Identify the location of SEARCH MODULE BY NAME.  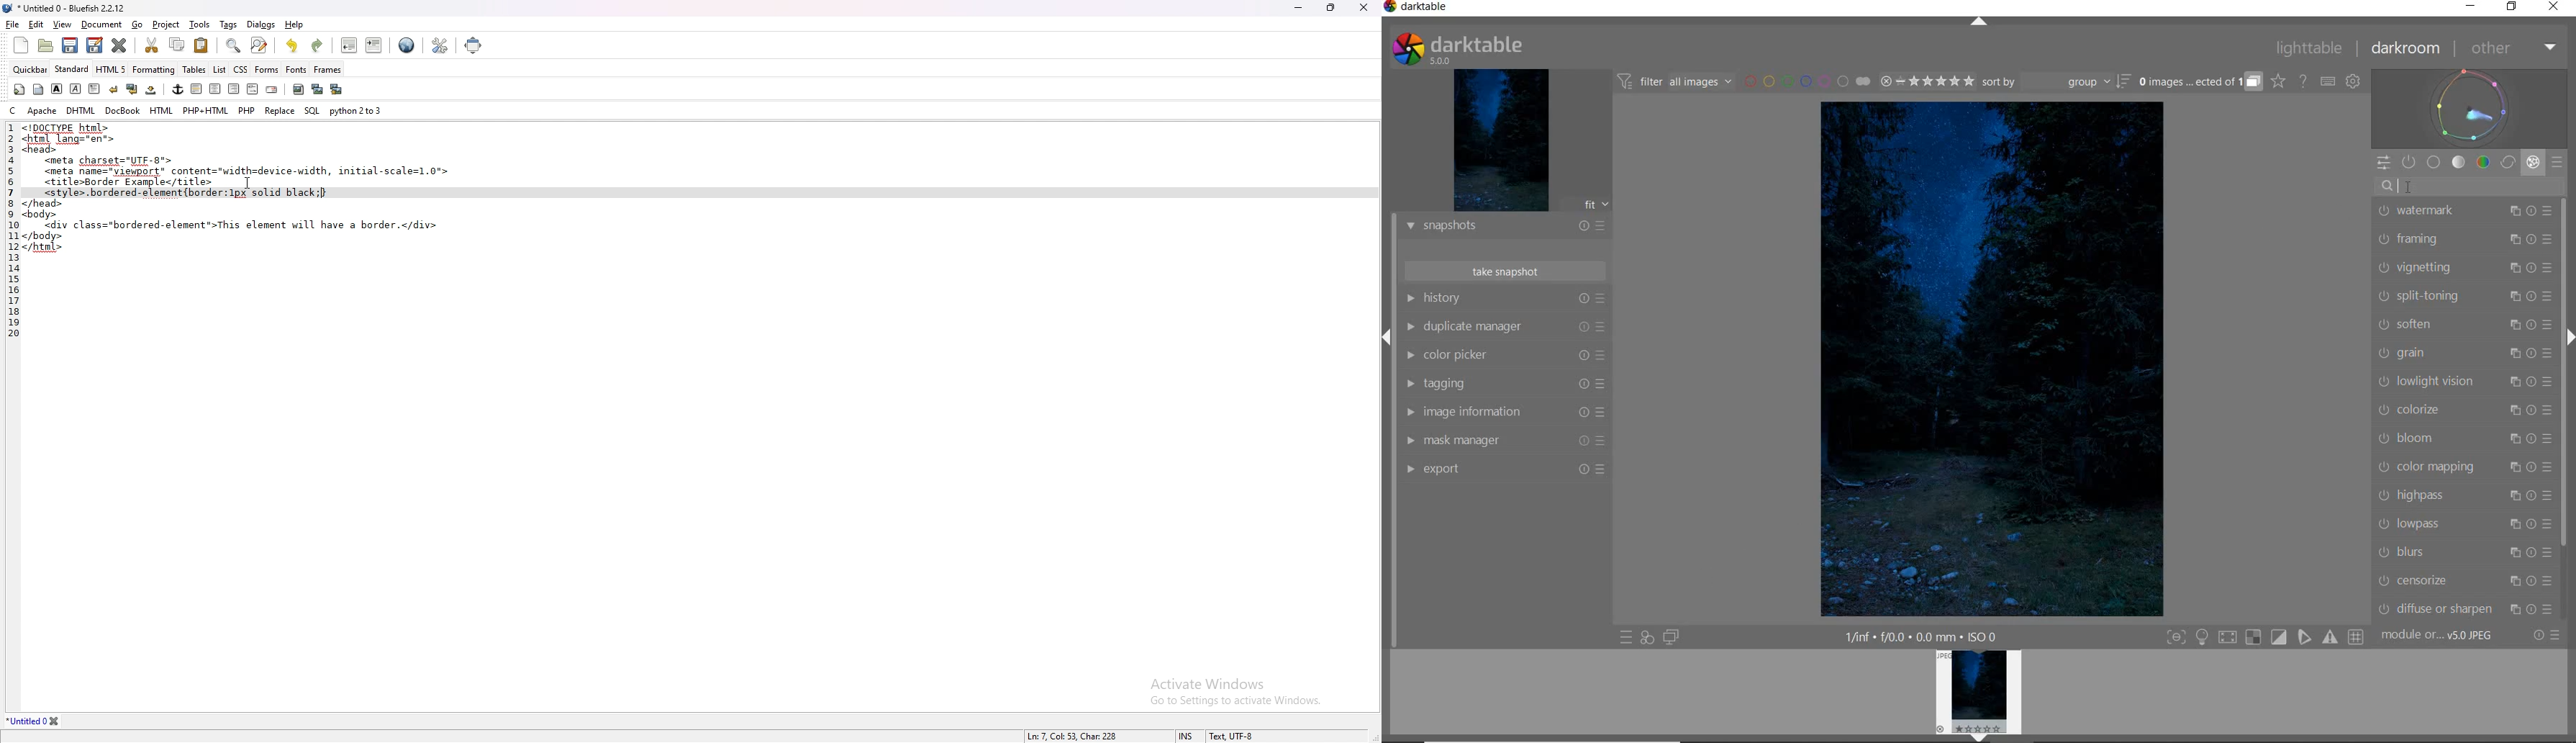
(2467, 186).